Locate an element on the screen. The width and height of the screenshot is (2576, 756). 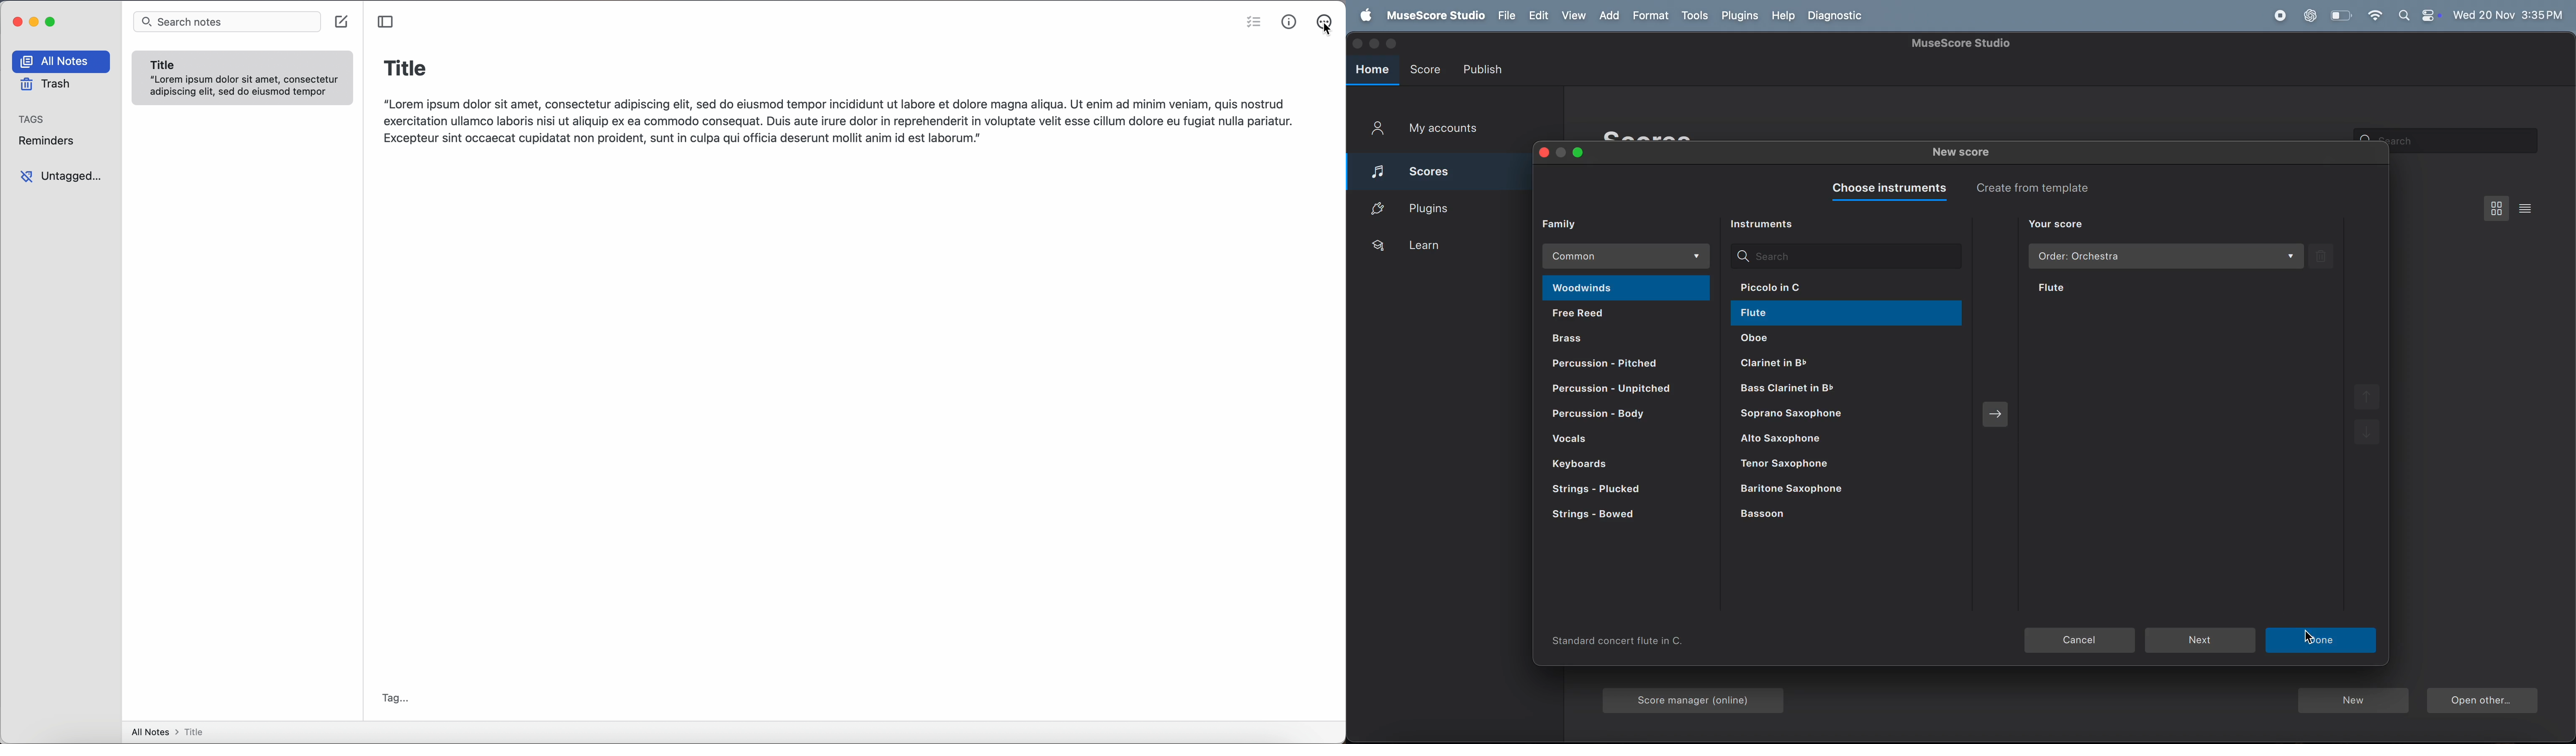
woodwinds is located at coordinates (1625, 289).